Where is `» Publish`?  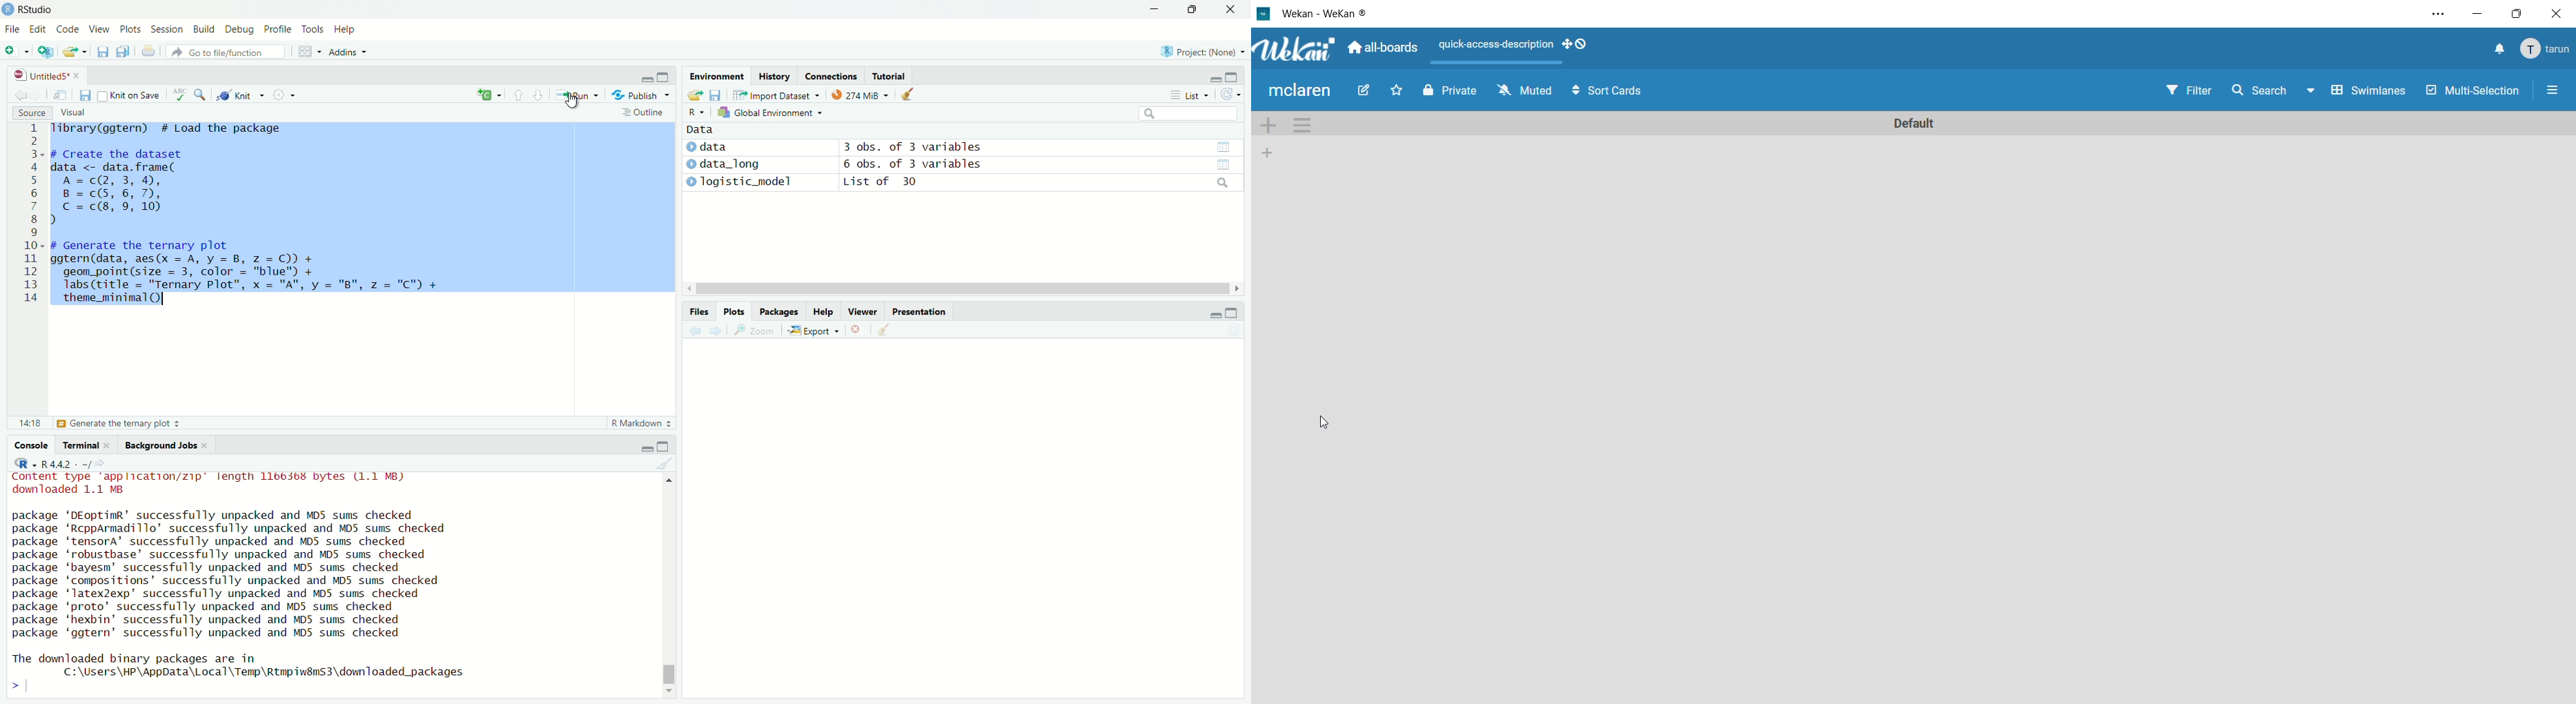 » Publish is located at coordinates (636, 95).